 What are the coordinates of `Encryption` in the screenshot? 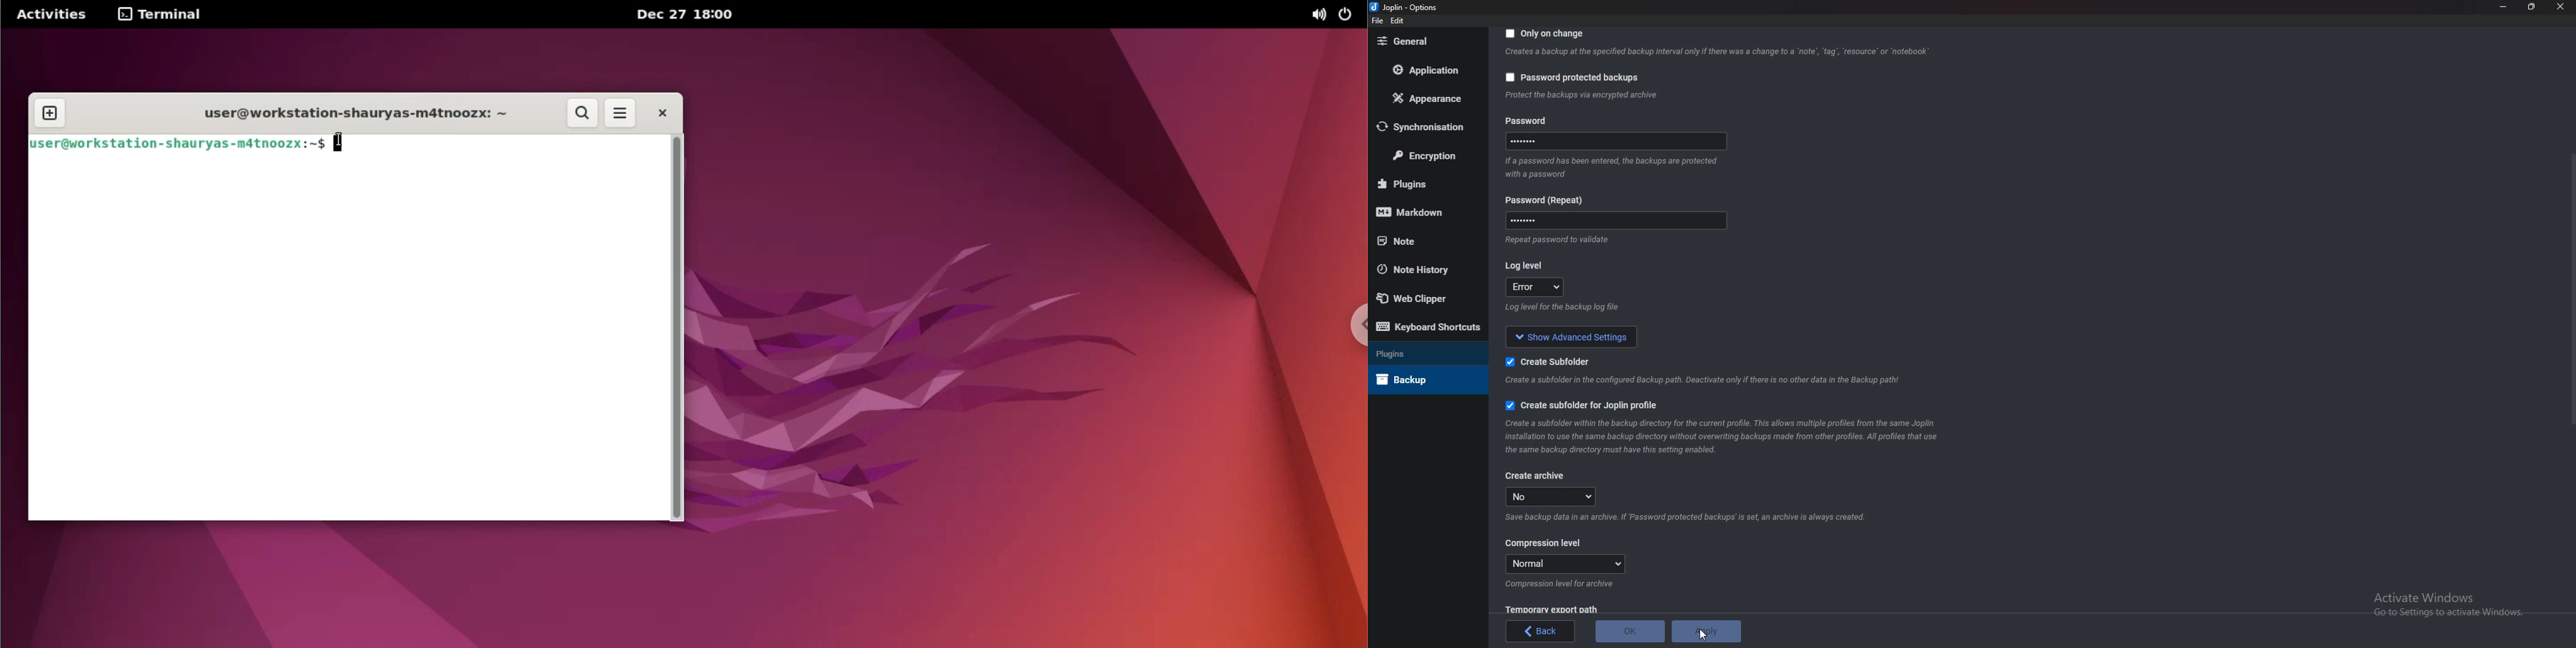 It's located at (1426, 155).